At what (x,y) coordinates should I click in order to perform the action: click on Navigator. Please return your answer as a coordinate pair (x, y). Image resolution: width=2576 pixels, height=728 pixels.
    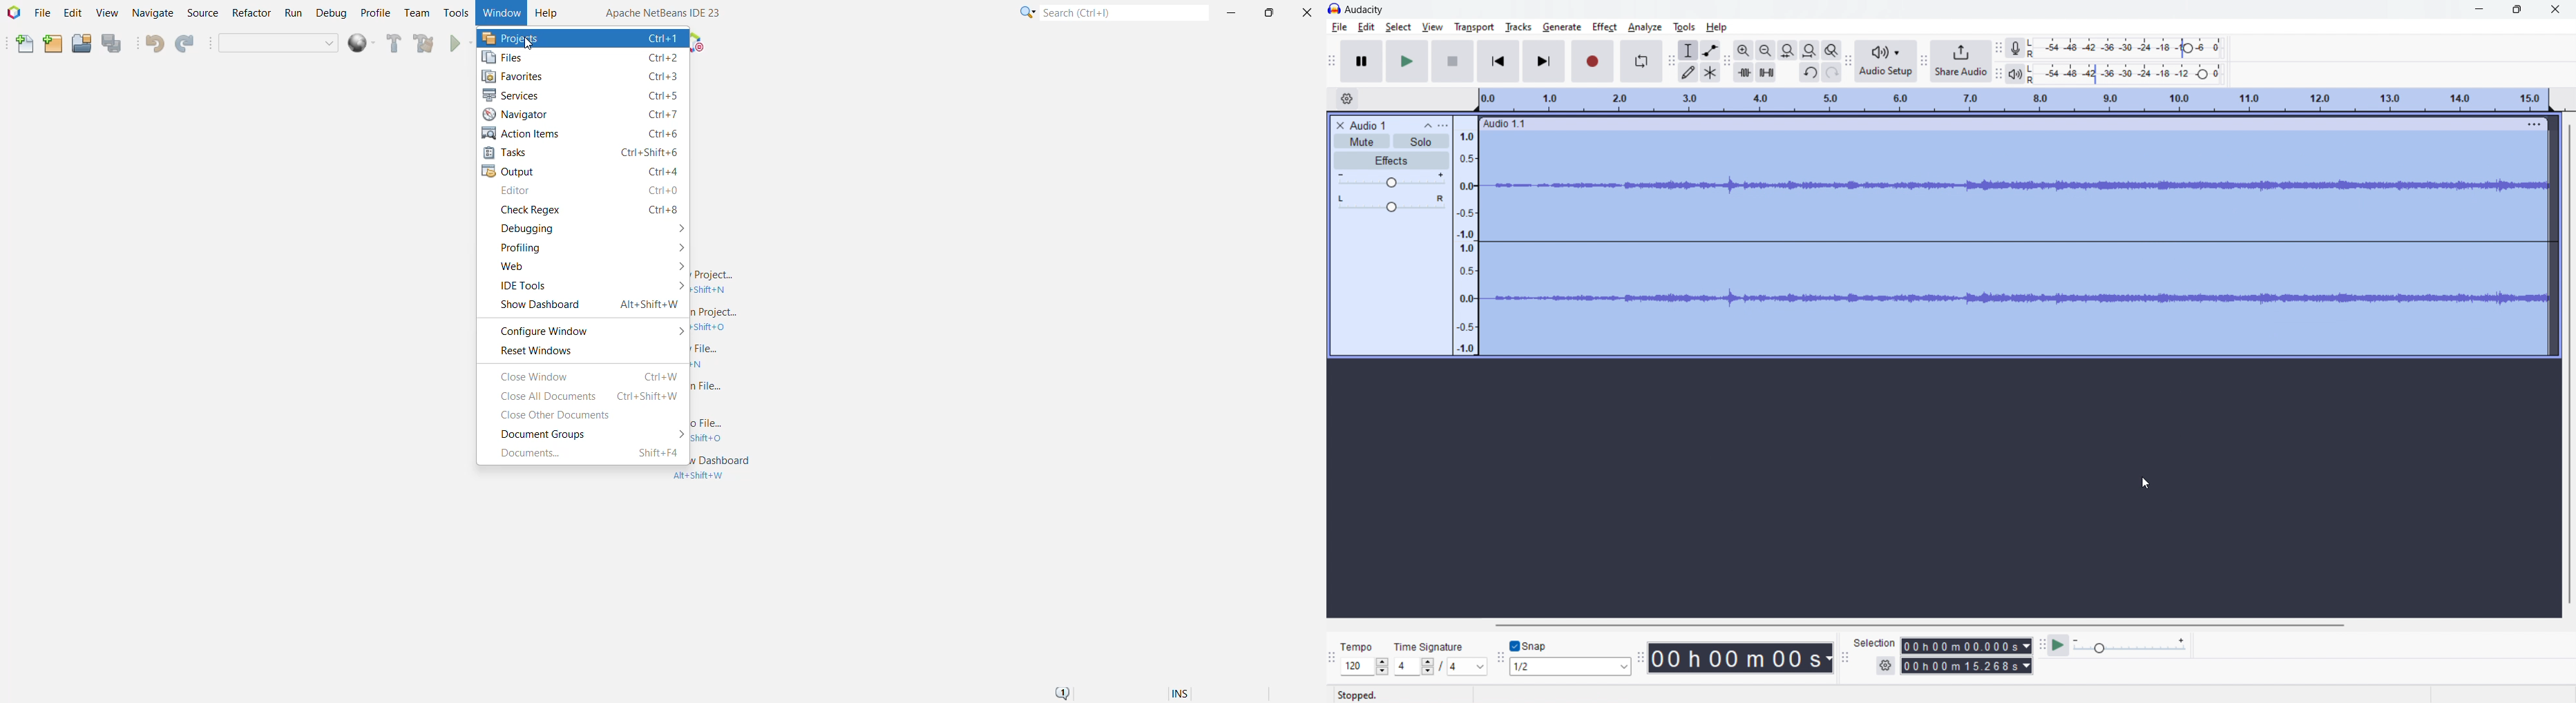
    Looking at the image, I should click on (584, 114).